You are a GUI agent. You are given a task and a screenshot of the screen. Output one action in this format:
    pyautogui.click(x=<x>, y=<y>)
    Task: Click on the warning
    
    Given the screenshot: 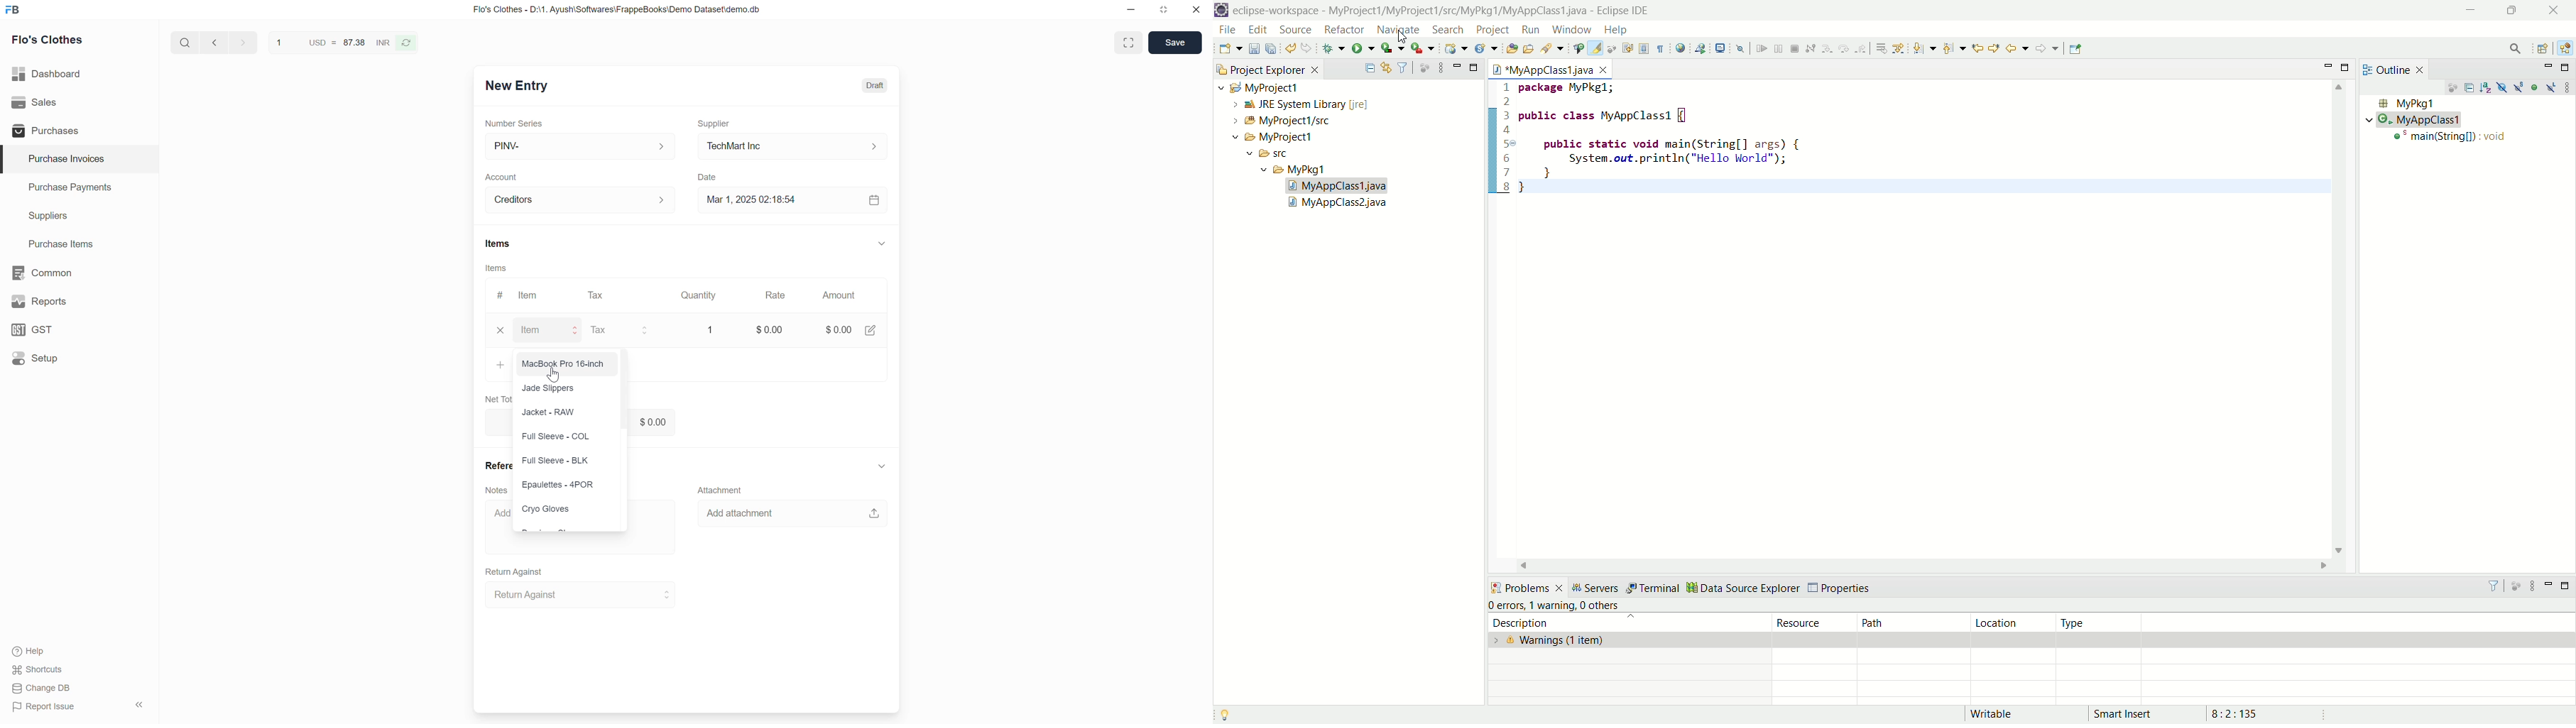 What is the action you would take?
    pyautogui.click(x=1551, y=604)
    